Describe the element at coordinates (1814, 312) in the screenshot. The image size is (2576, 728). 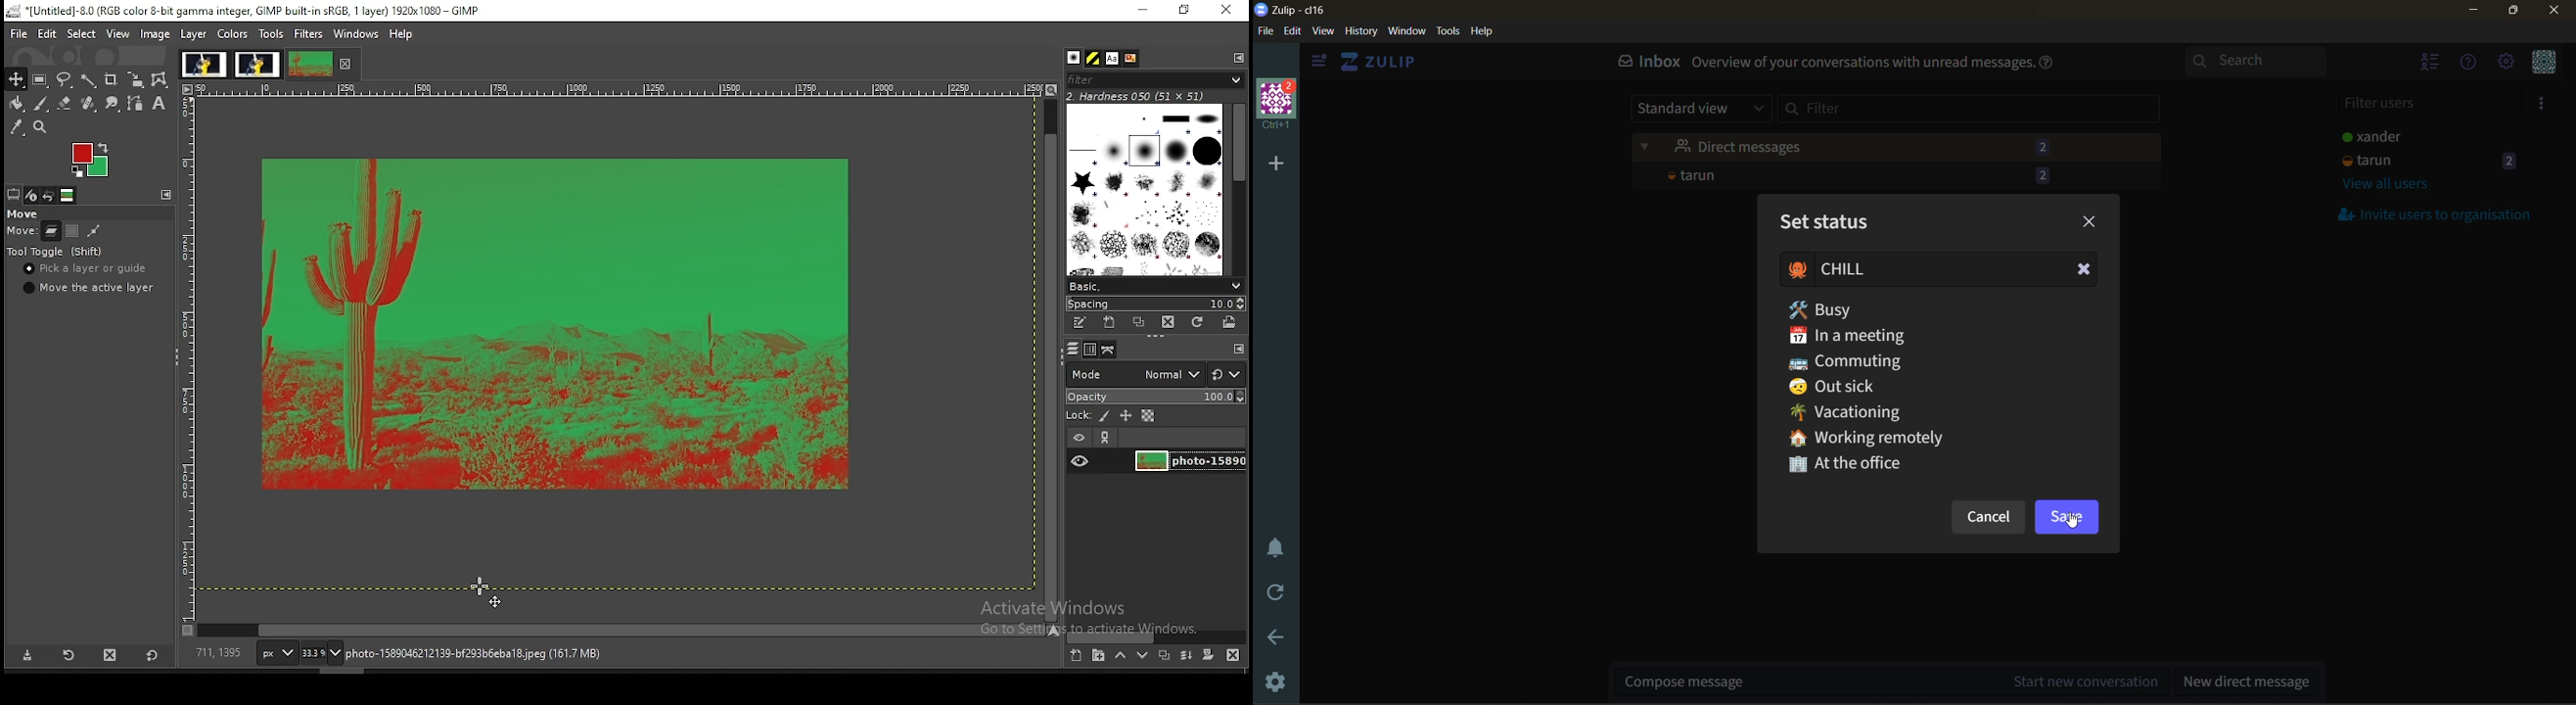
I see `tooltip` at that location.